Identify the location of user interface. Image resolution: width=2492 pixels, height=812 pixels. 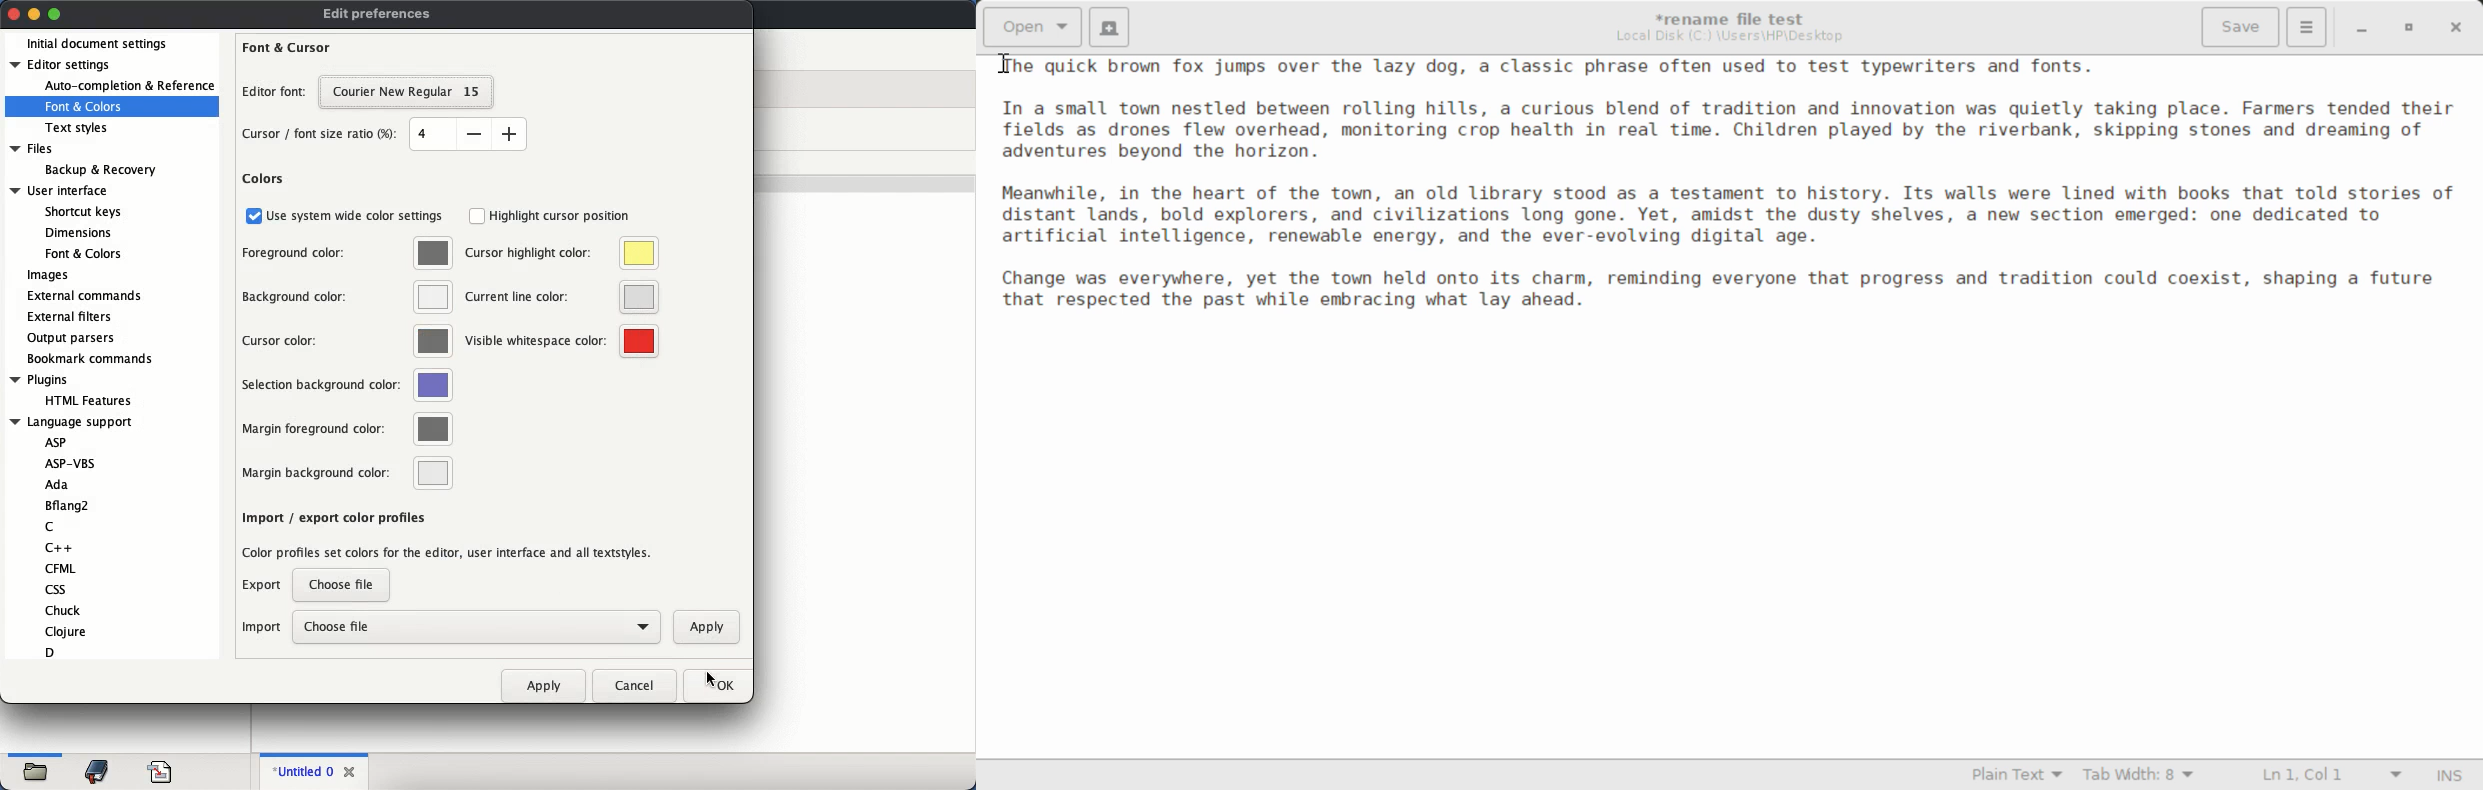
(60, 191).